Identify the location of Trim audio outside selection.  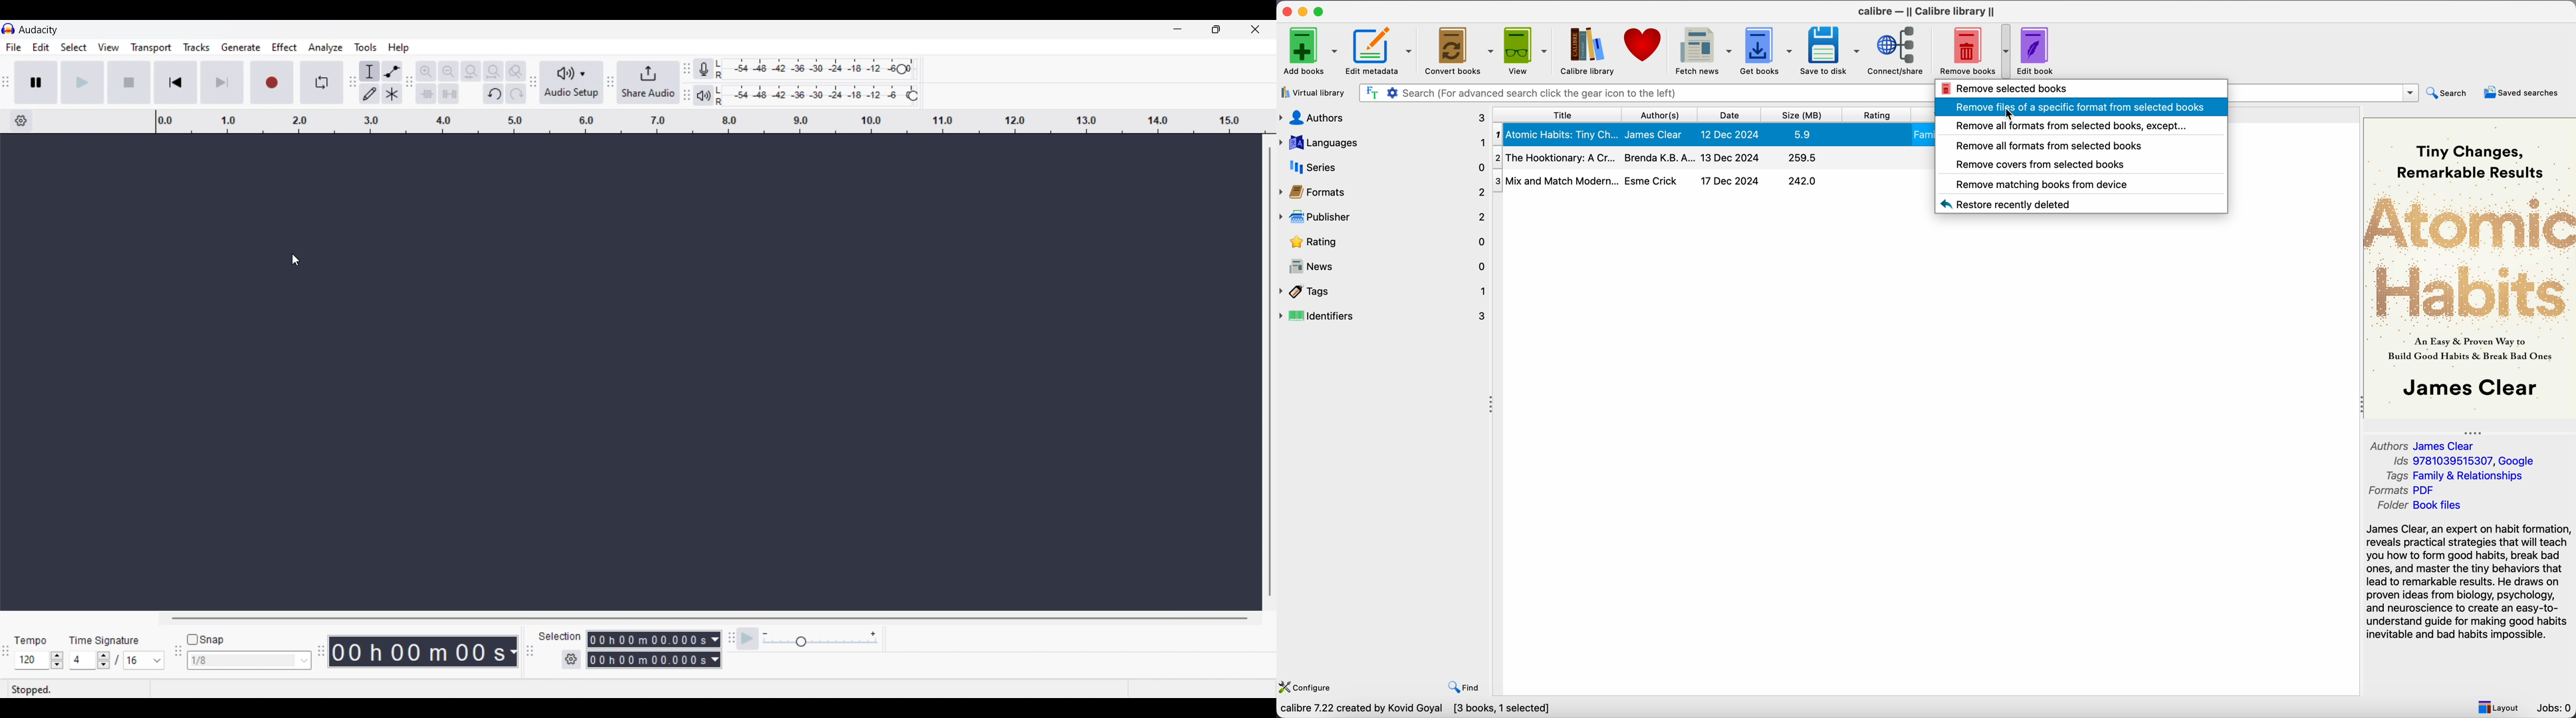
(425, 93).